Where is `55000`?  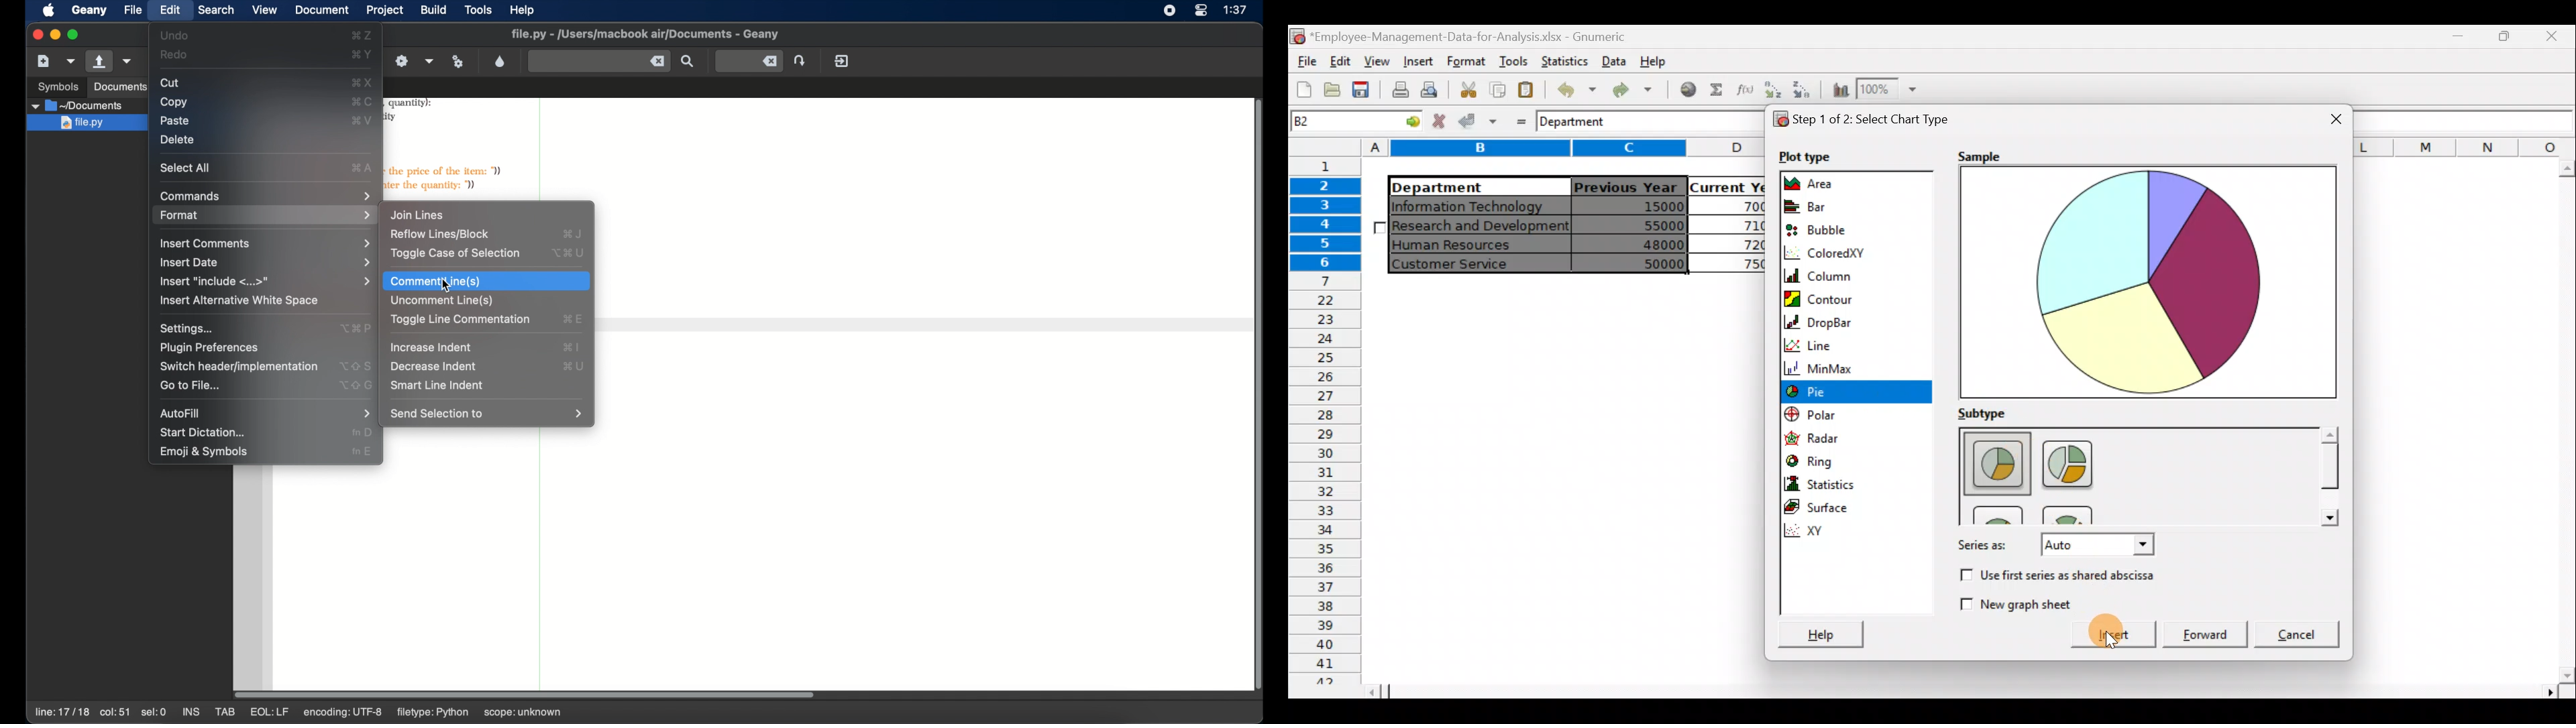 55000 is located at coordinates (1656, 225).